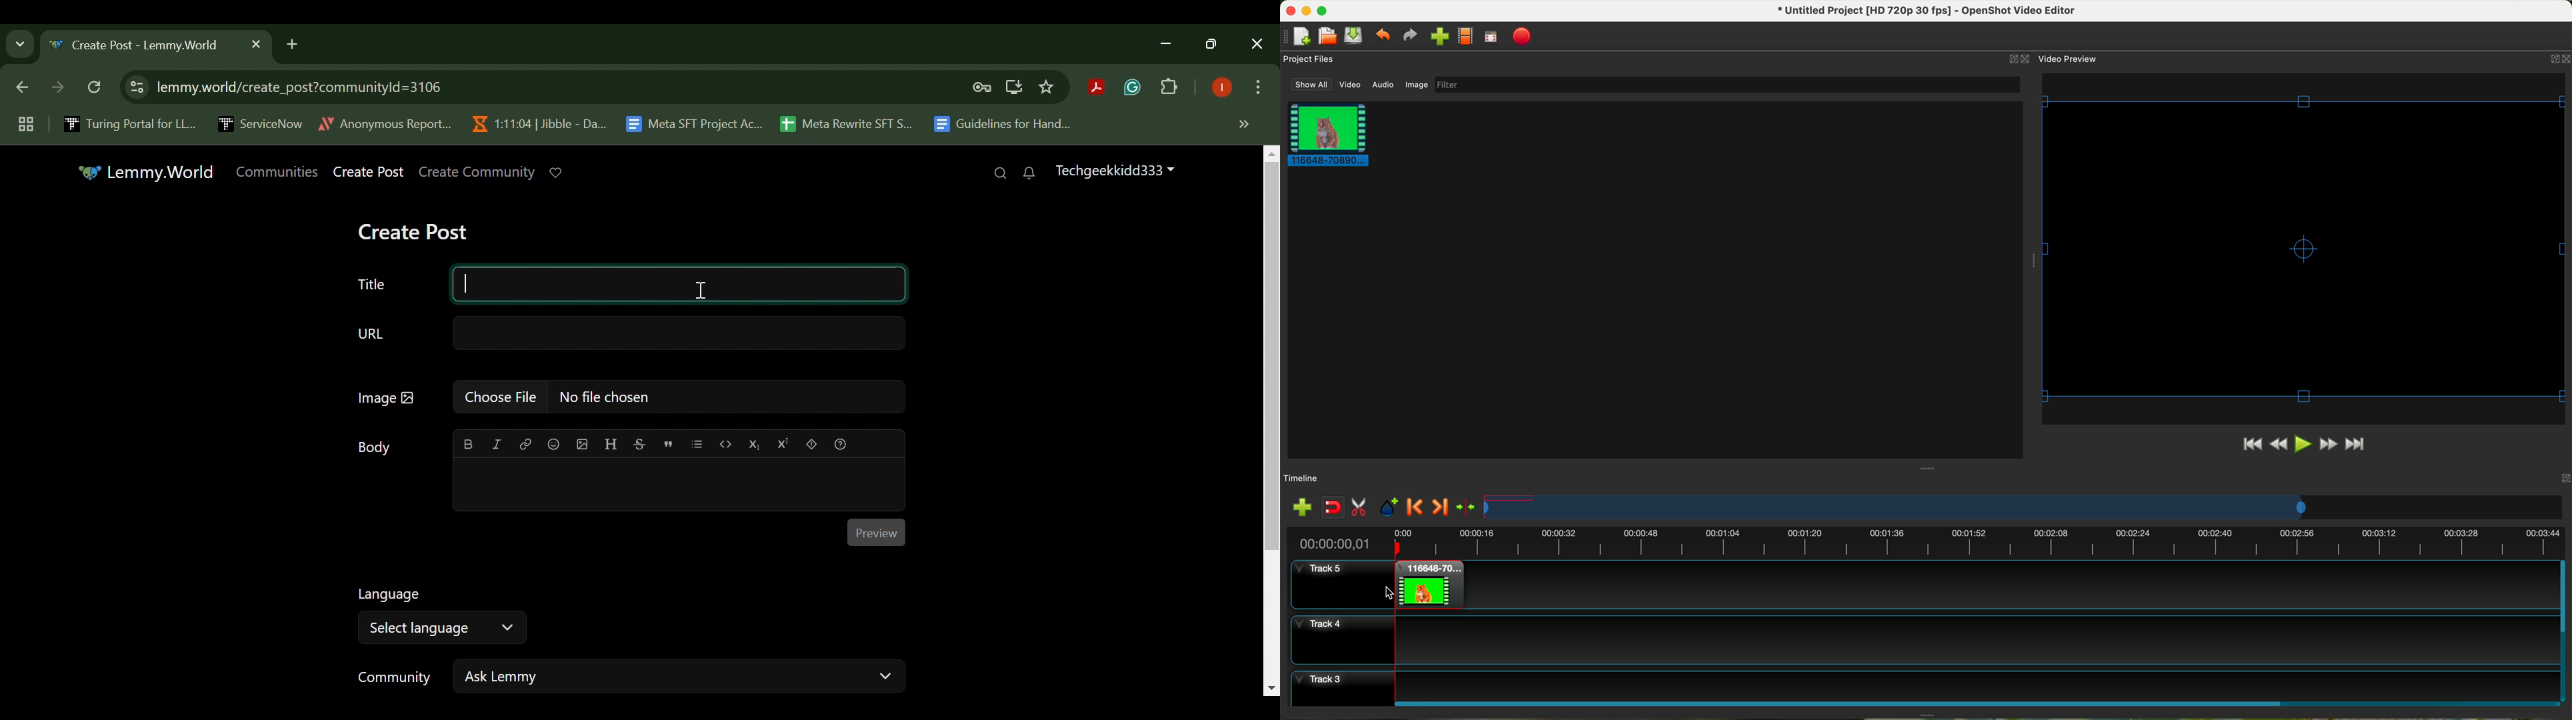 This screenshot has height=728, width=2576. Describe the element at coordinates (630, 334) in the screenshot. I see `URL` at that location.